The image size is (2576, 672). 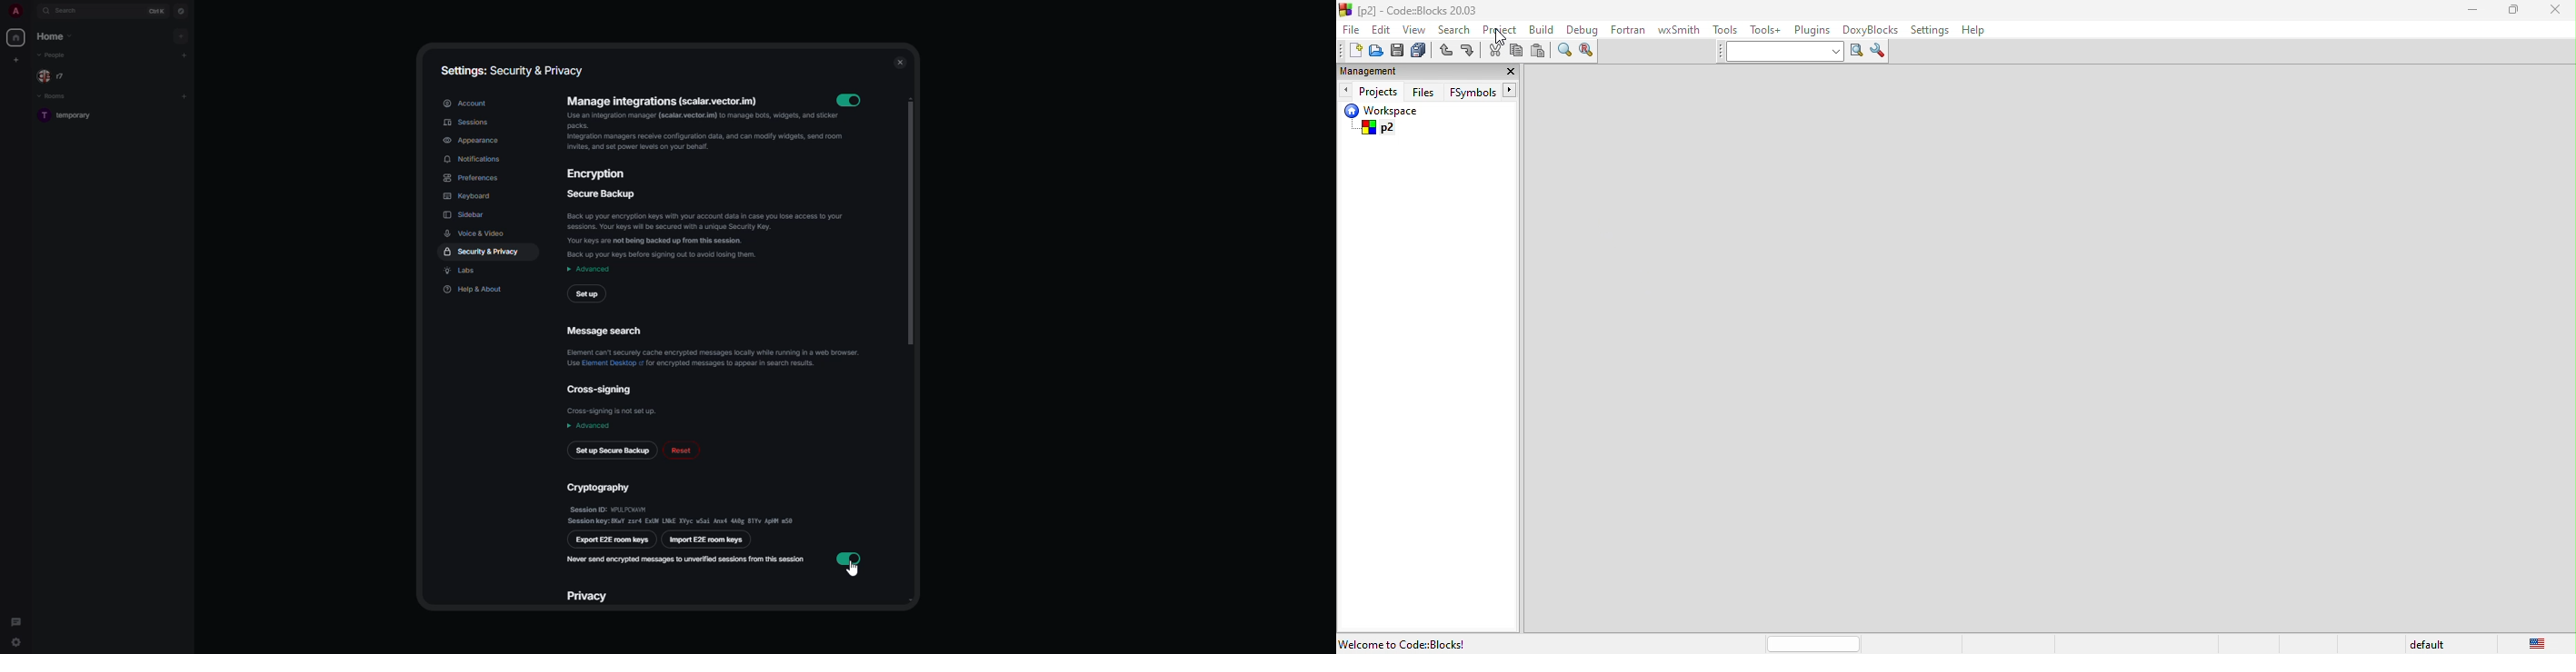 I want to click on search, so click(x=1455, y=29).